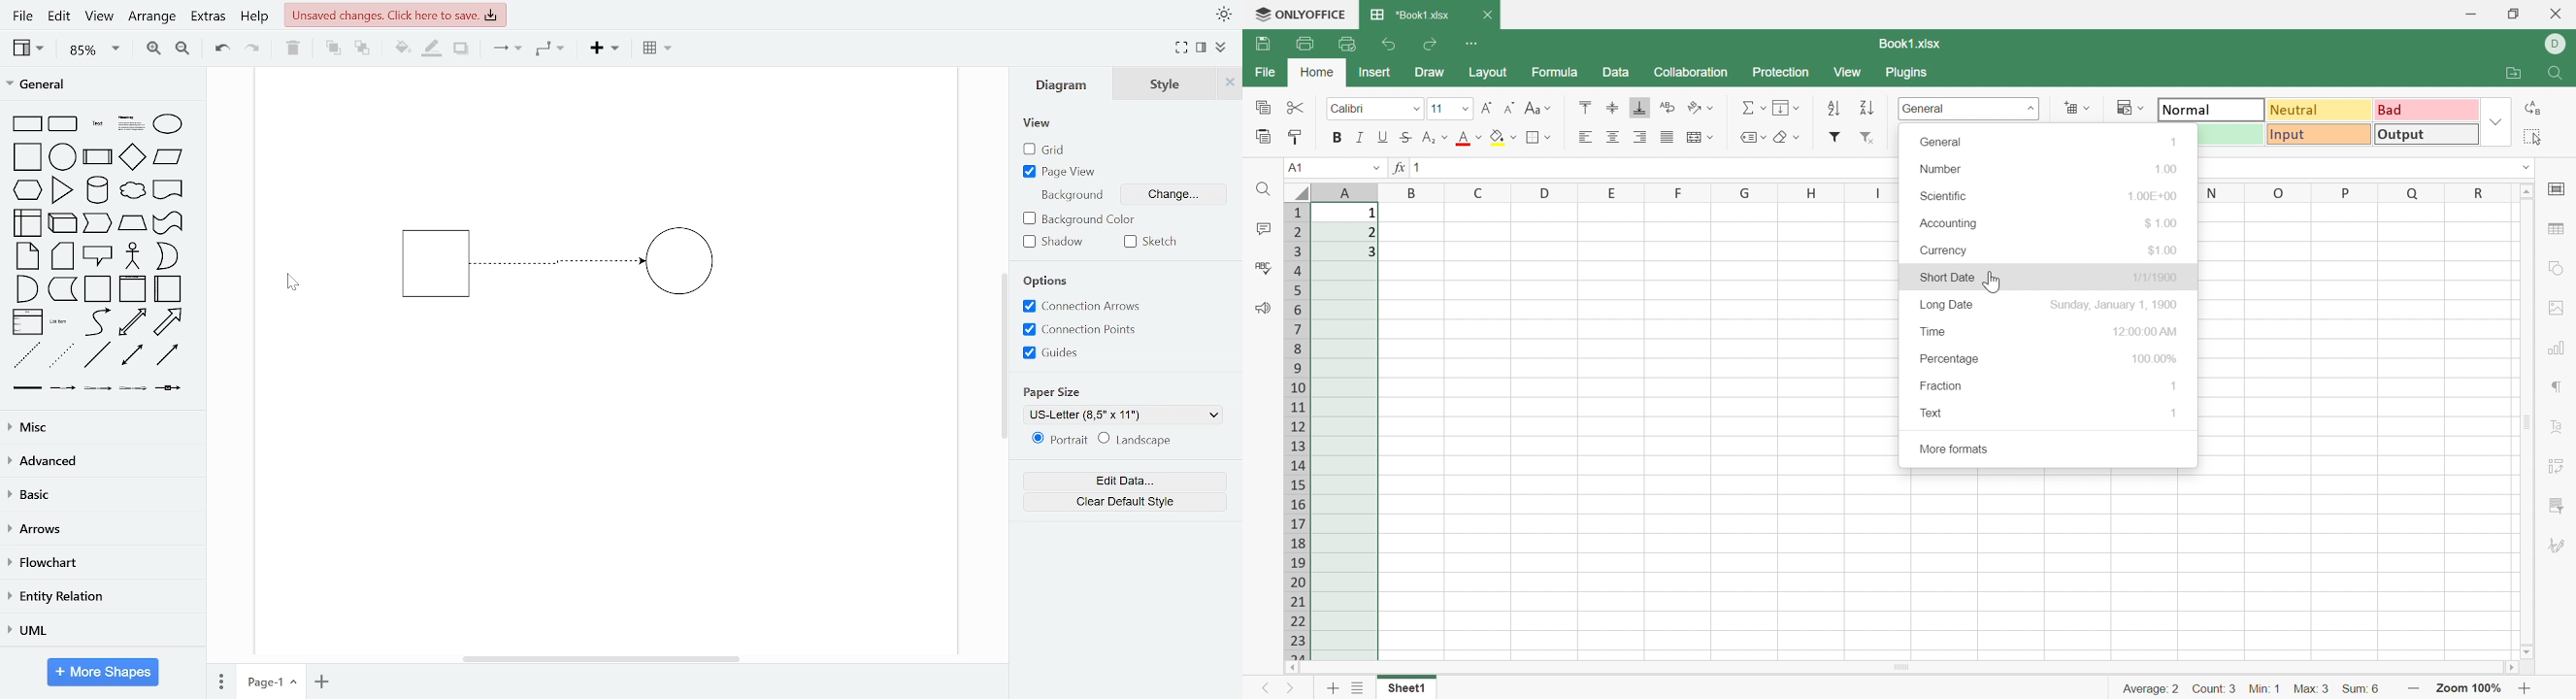 This screenshot has width=2576, height=700. What do you see at coordinates (99, 460) in the screenshot?
I see `advanced` at bounding box center [99, 460].